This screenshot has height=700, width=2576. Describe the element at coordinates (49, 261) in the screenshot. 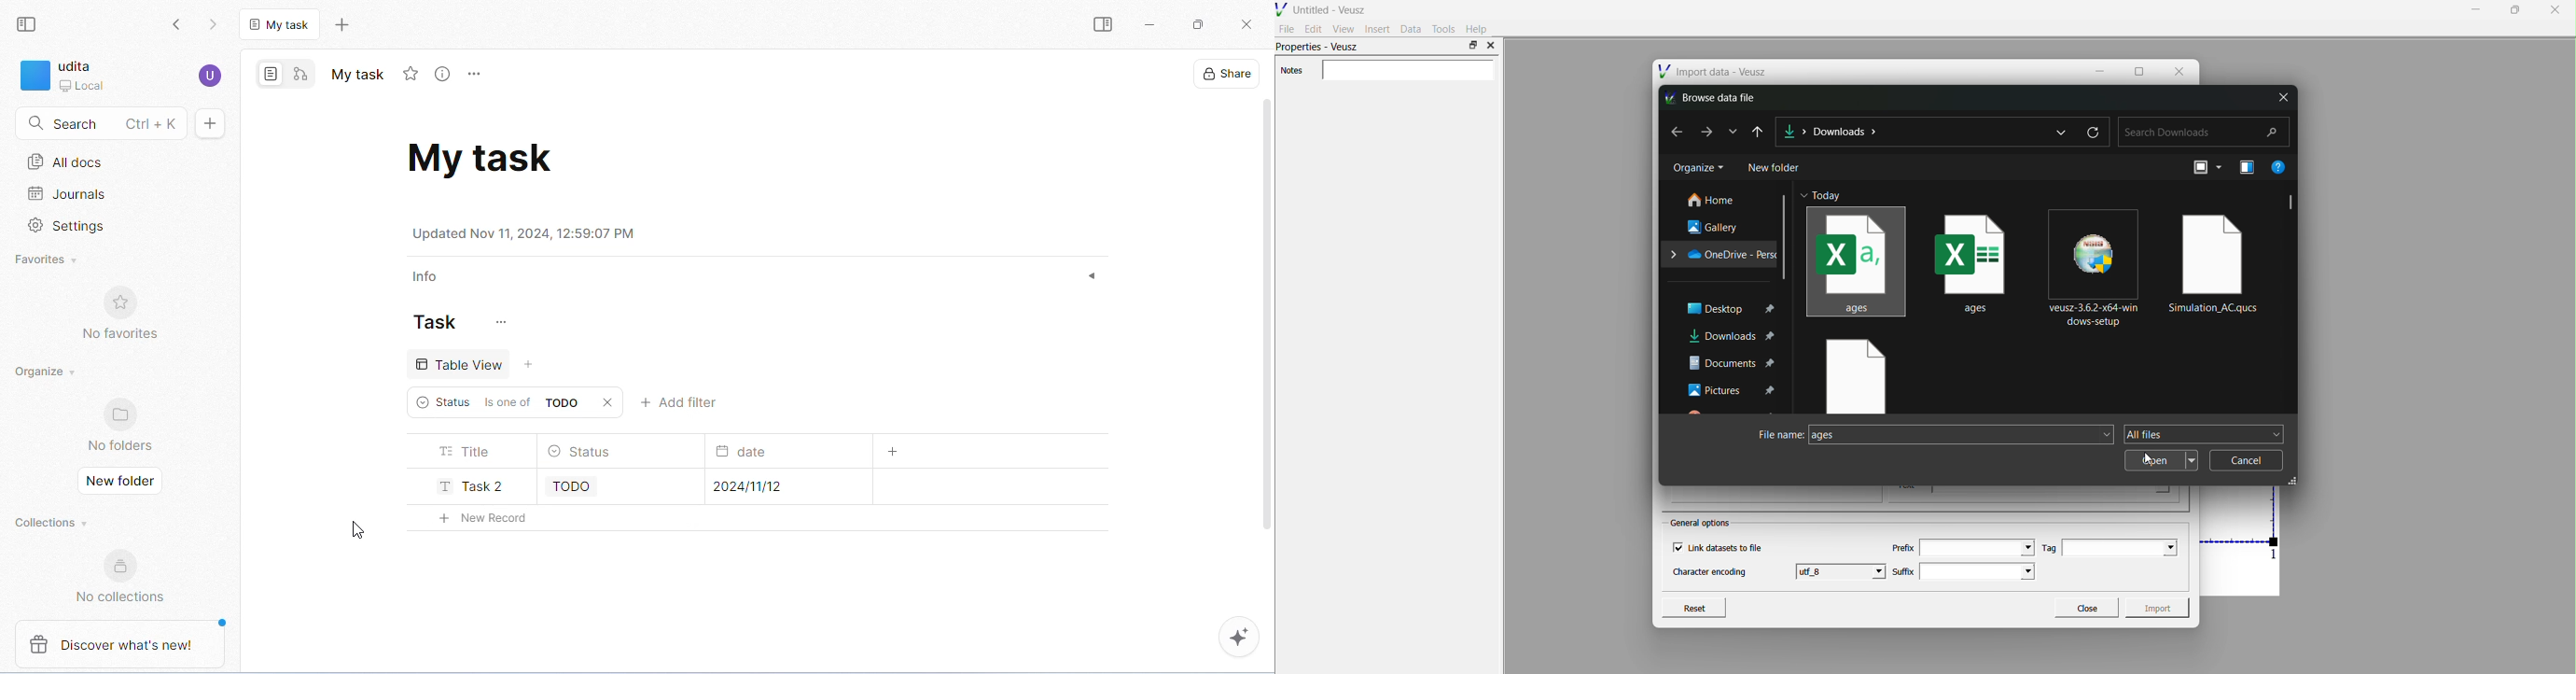

I see `favorites` at that location.